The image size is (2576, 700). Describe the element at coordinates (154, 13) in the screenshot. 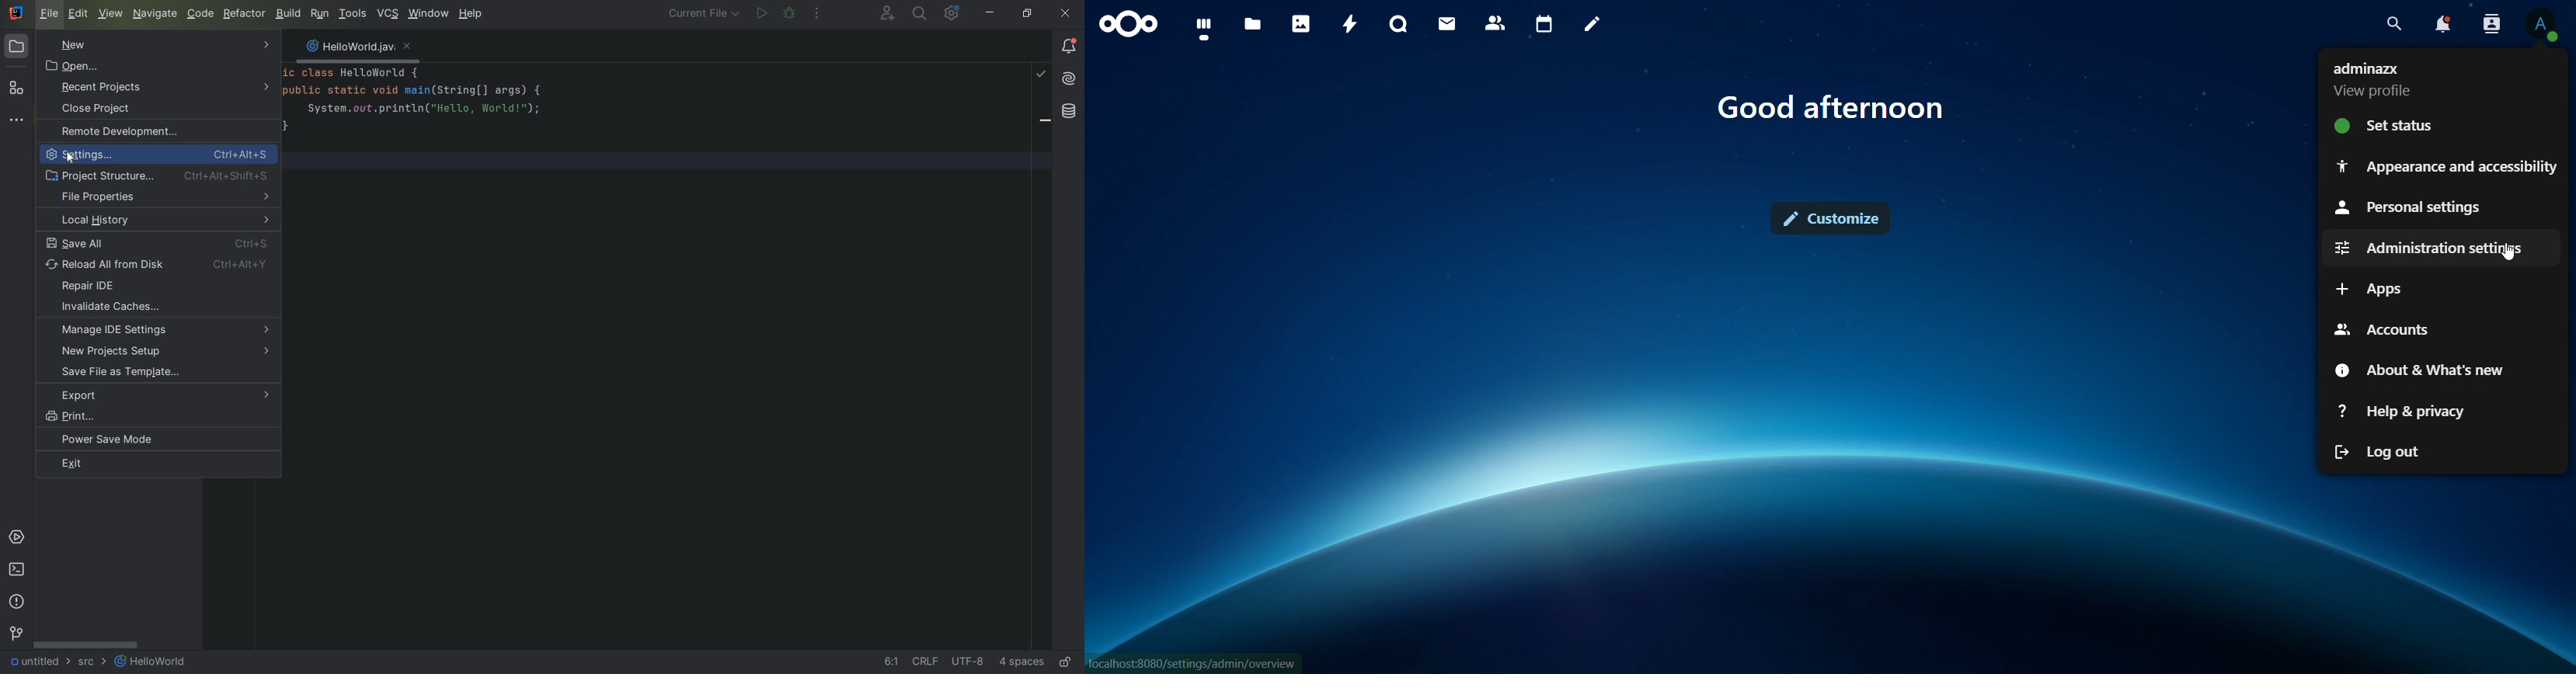

I see `NAVIGATE` at that location.